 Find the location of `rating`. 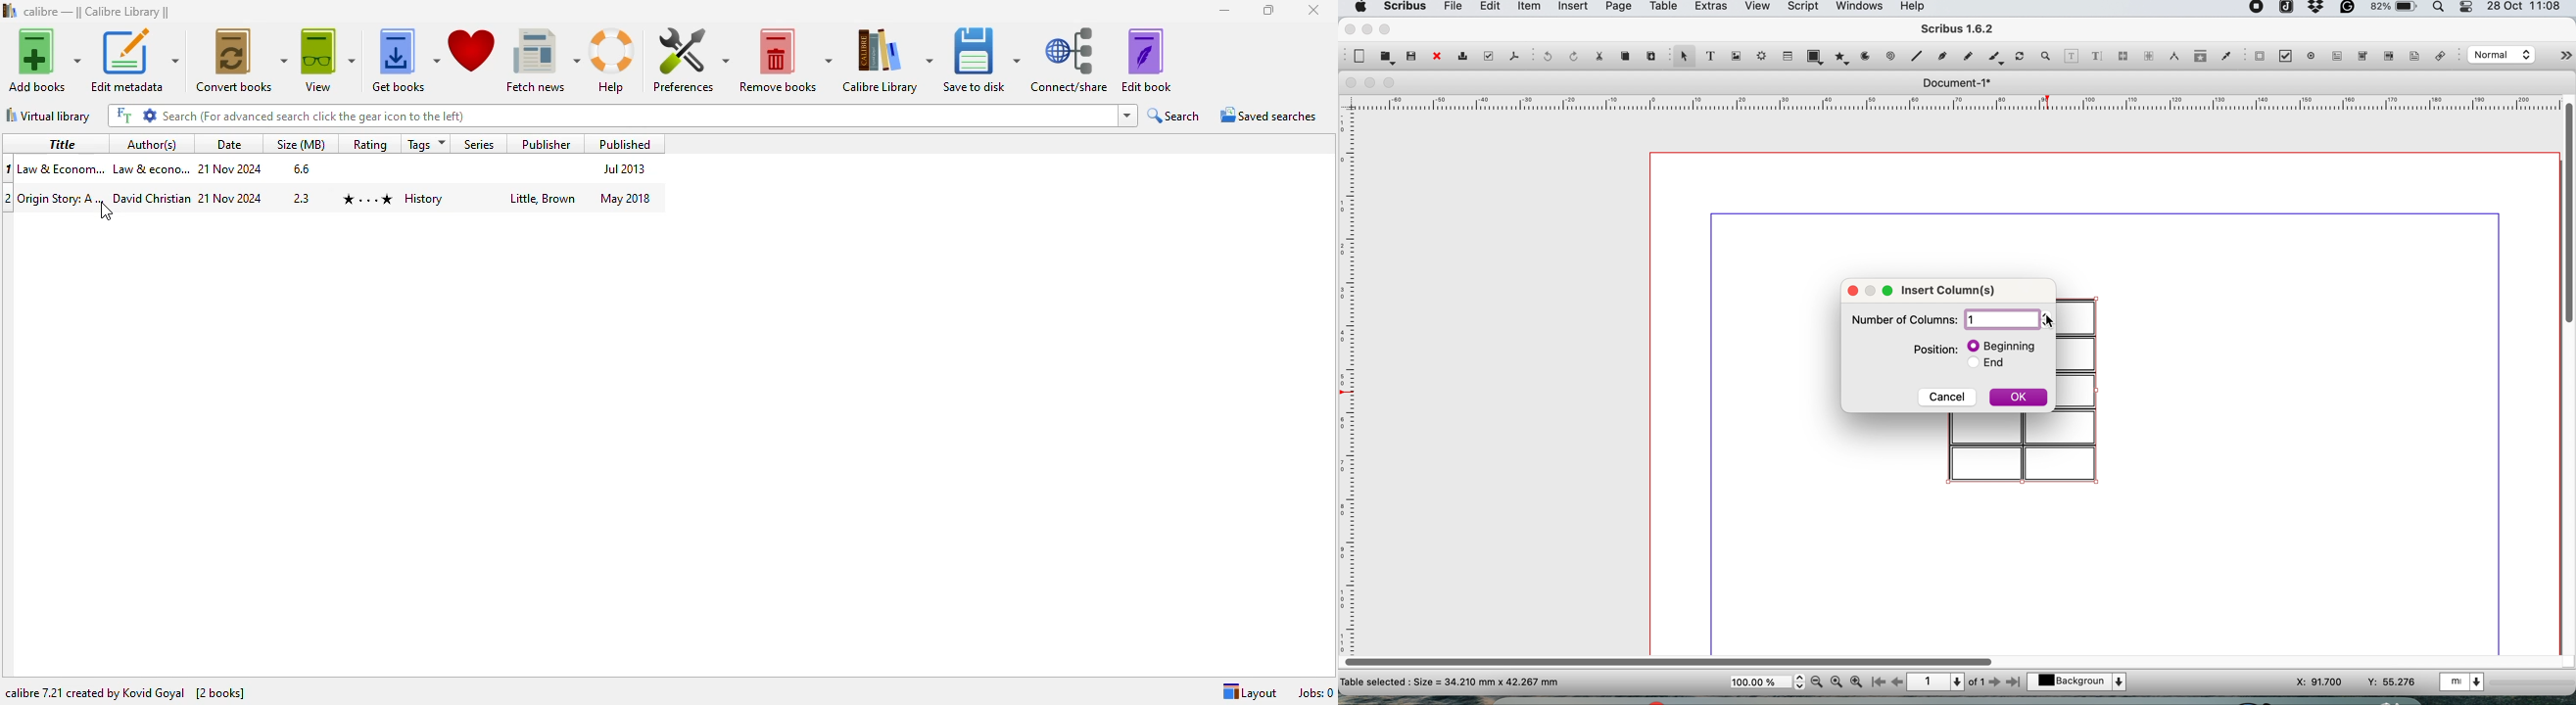

rating is located at coordinates (369, 144).